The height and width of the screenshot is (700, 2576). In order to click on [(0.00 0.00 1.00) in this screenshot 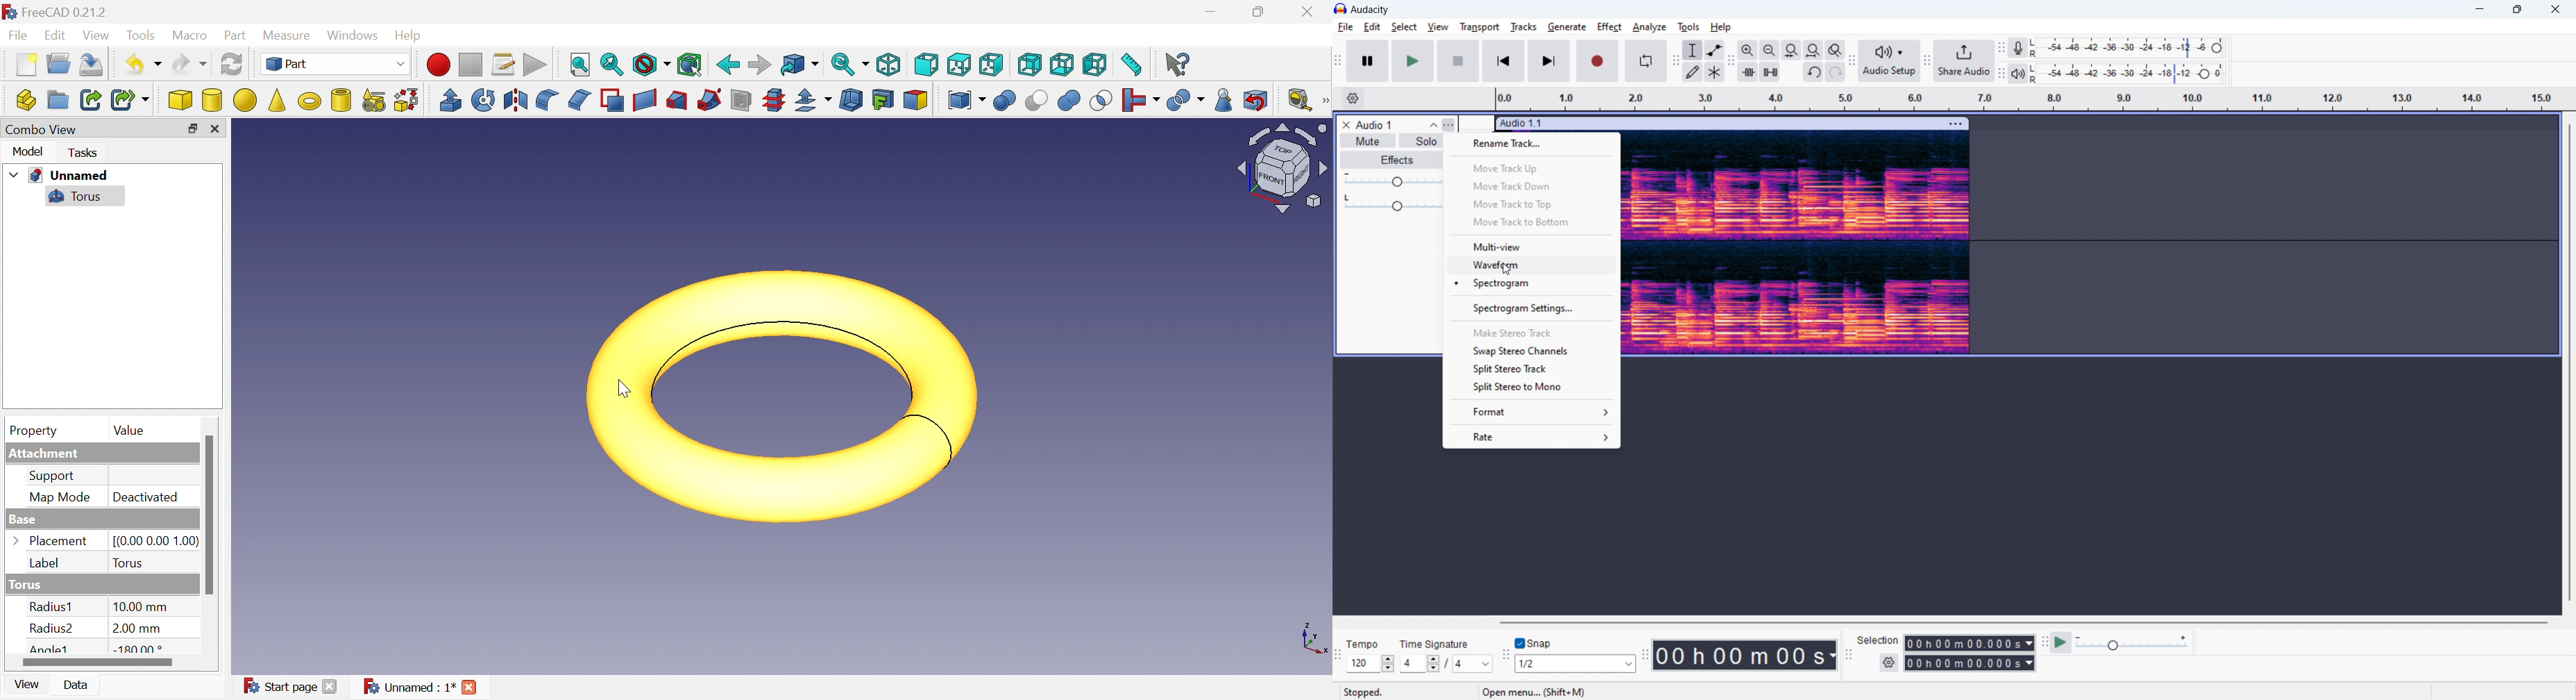, I will do `click(153, 539)`.